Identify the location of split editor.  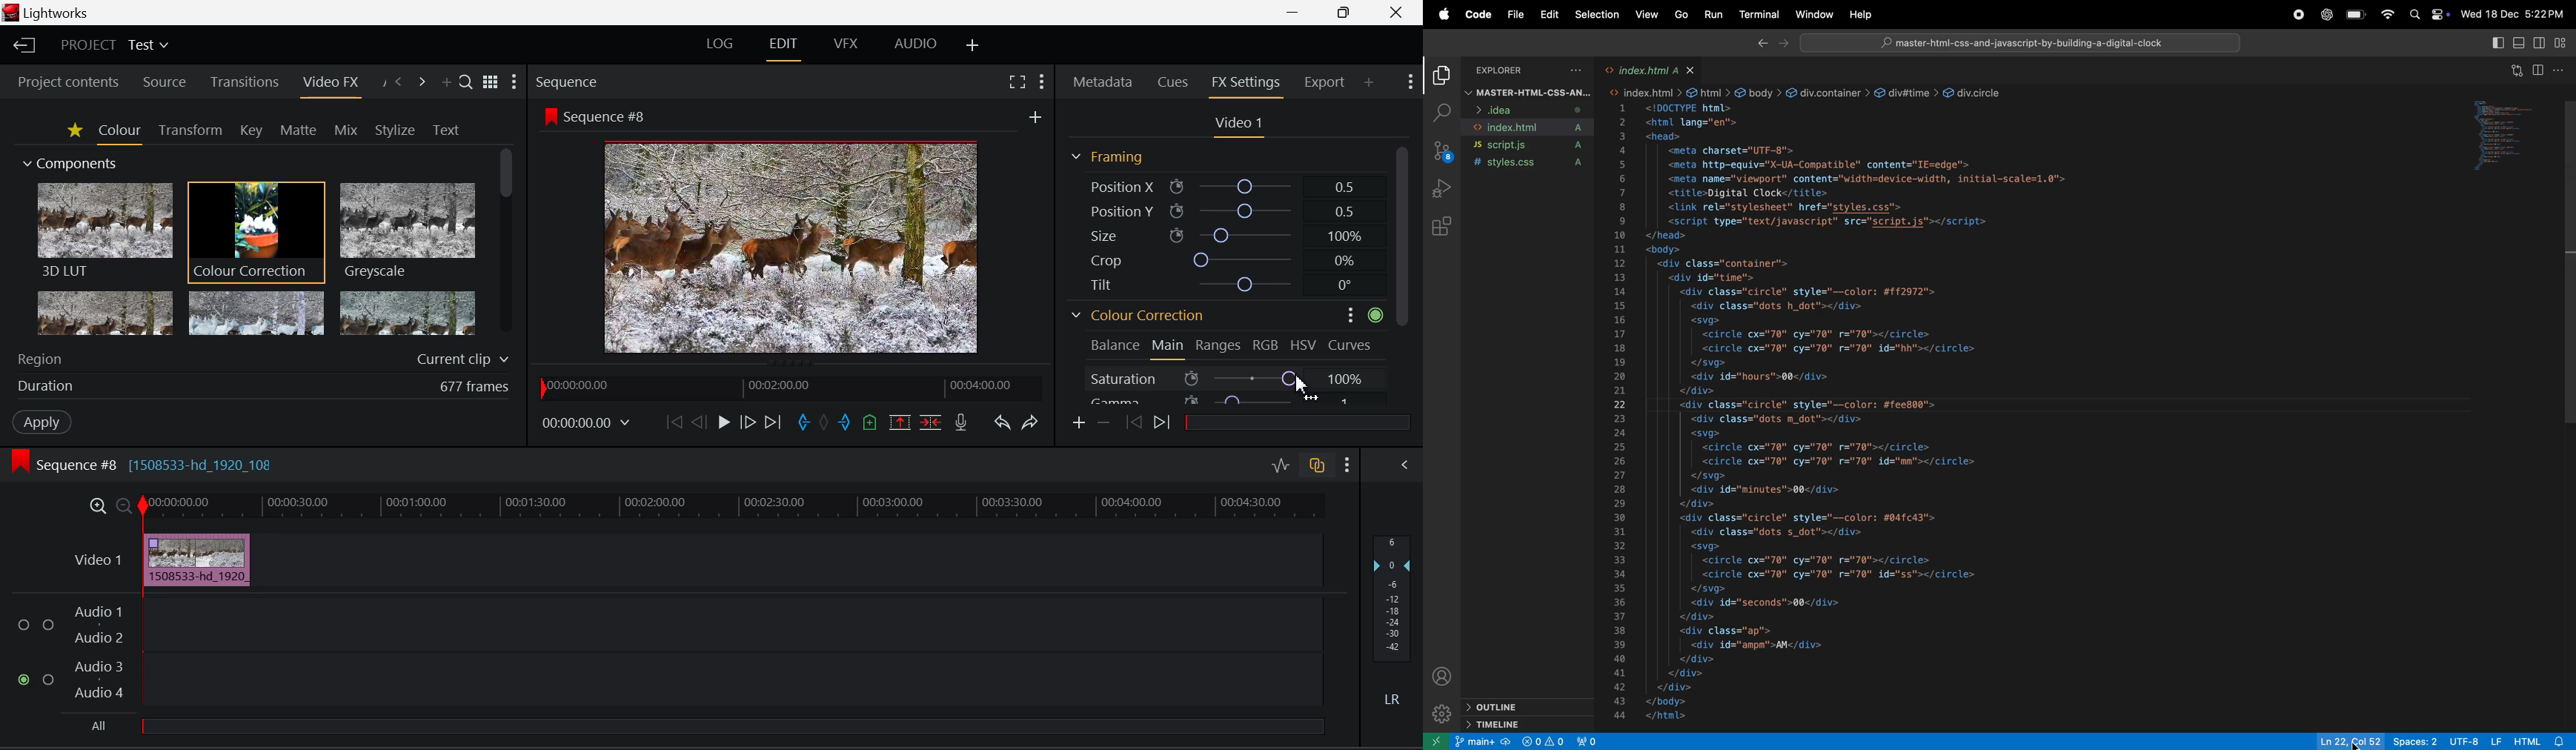
(2542, 71).